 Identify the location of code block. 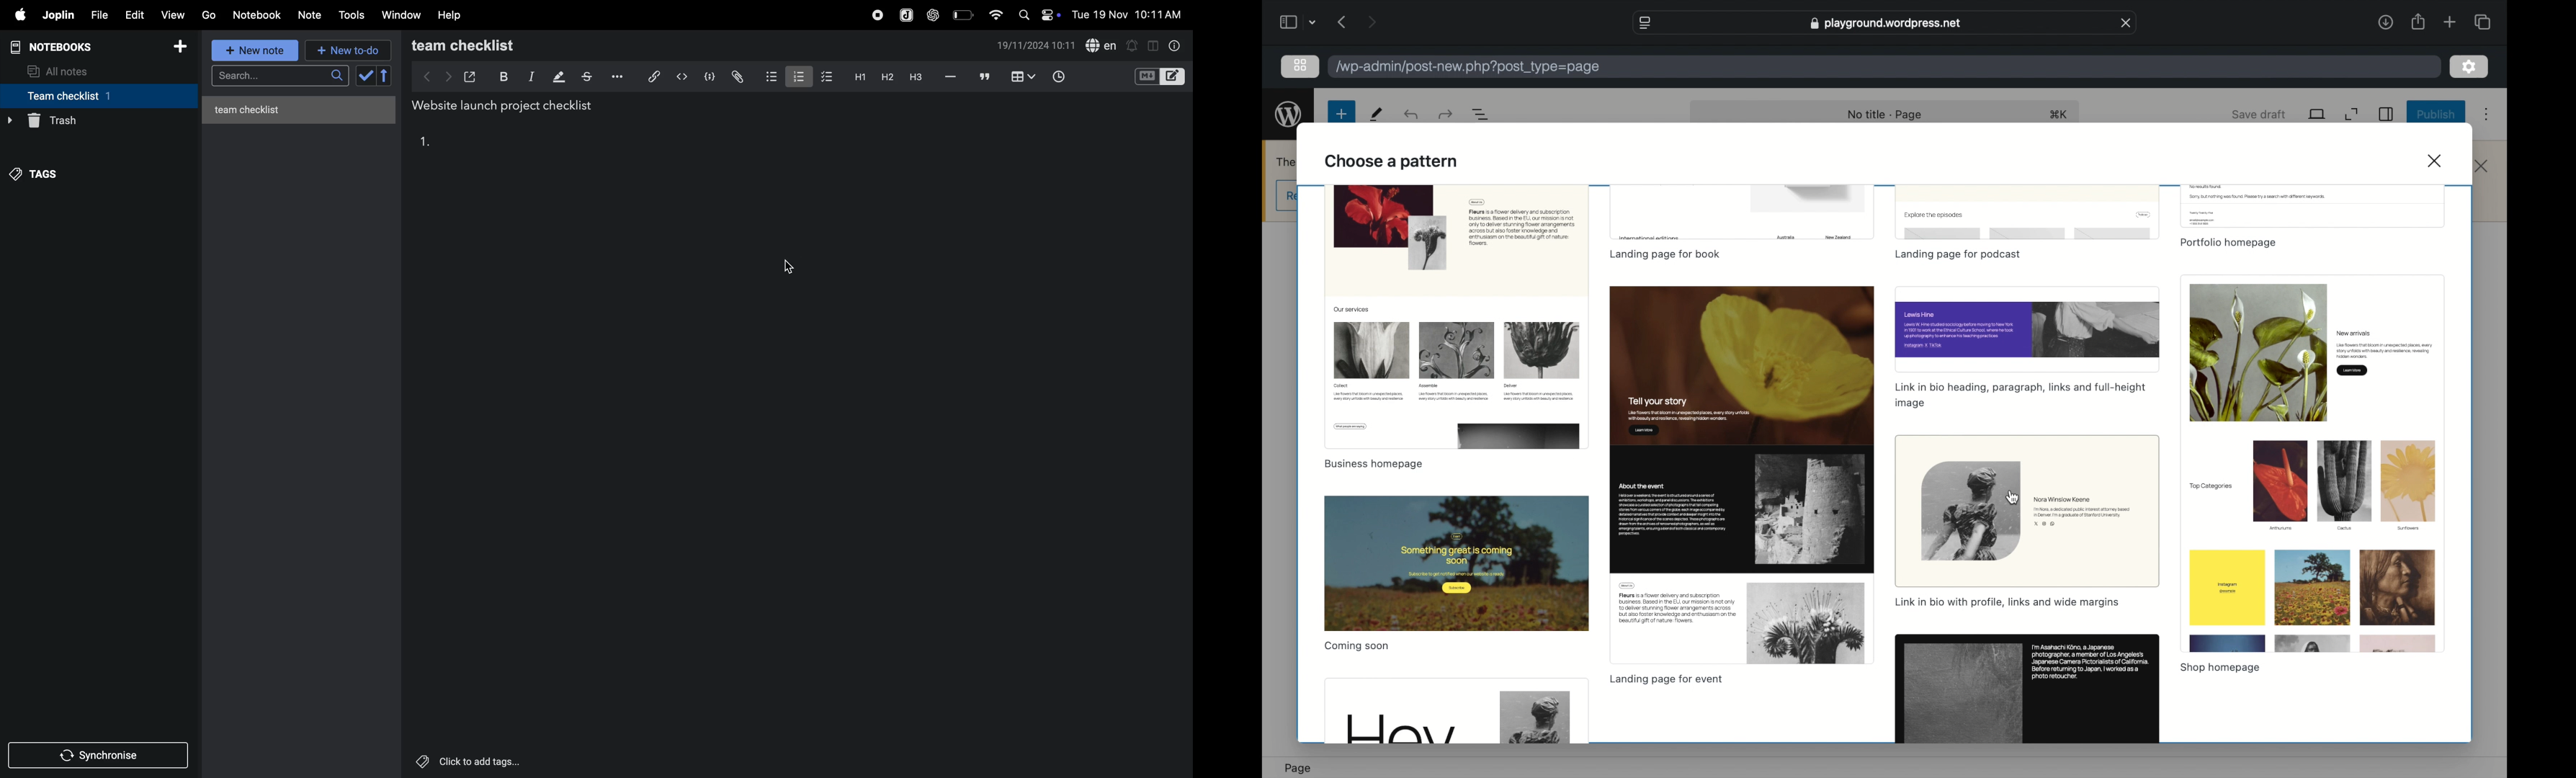
(709, 76).